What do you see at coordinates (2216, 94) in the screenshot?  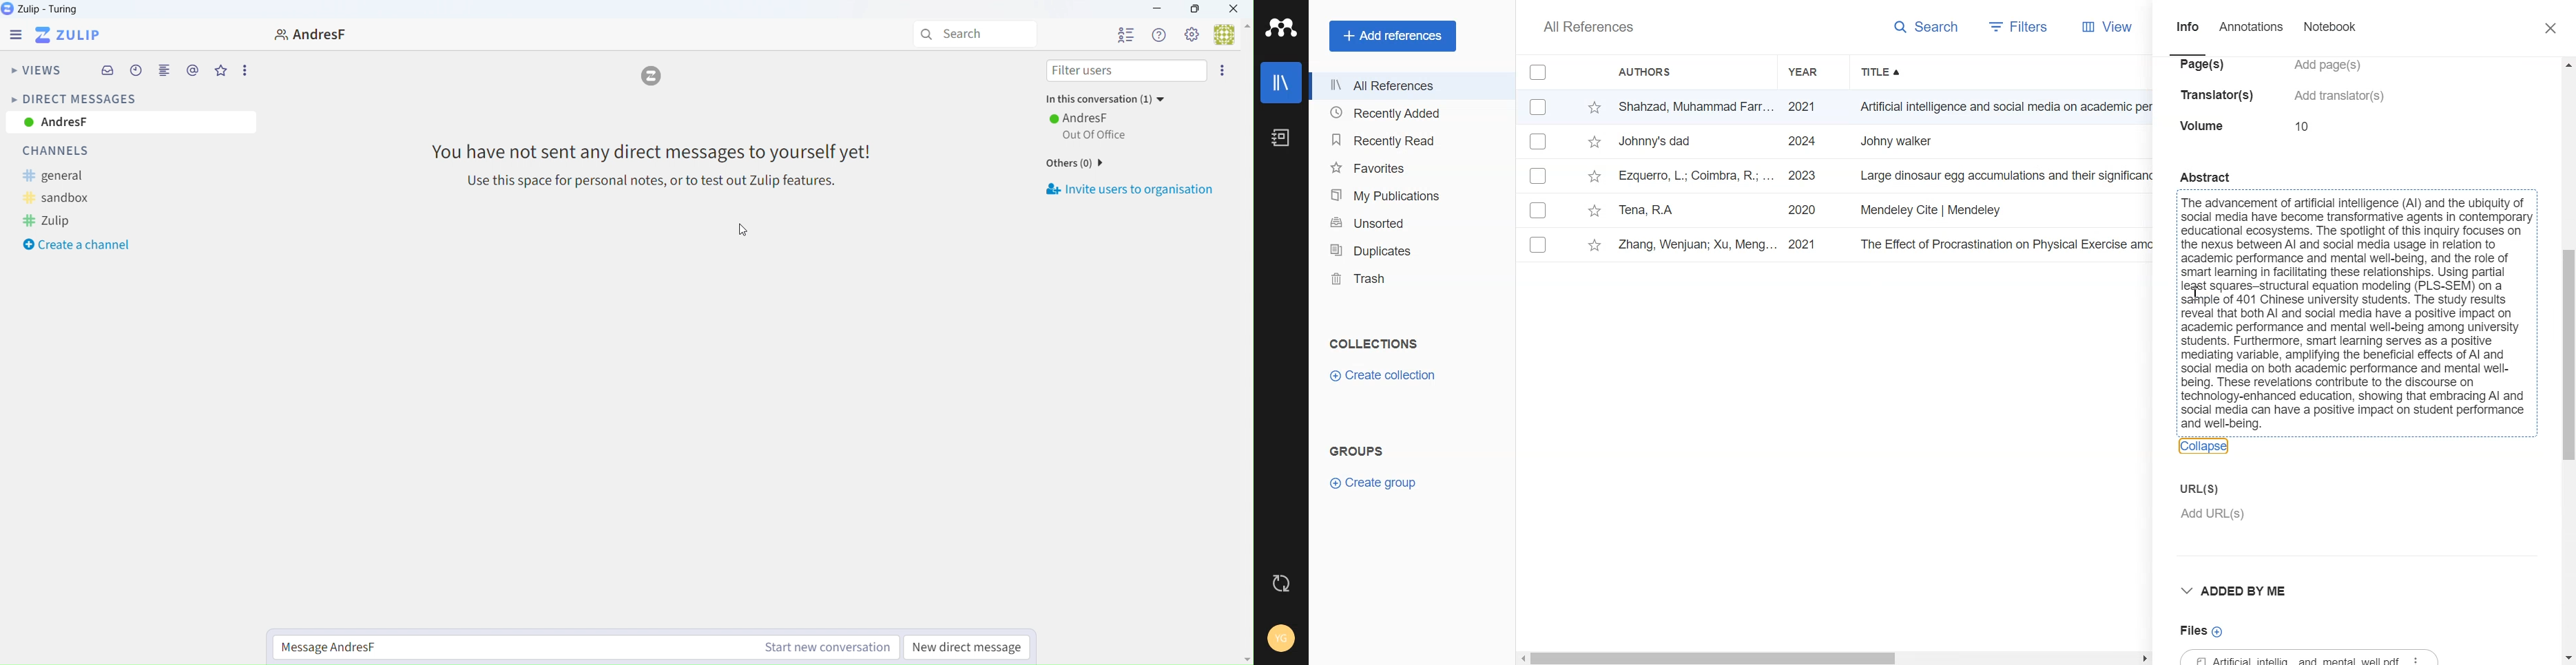 I see `translators` at bounding box center [2216, 94].